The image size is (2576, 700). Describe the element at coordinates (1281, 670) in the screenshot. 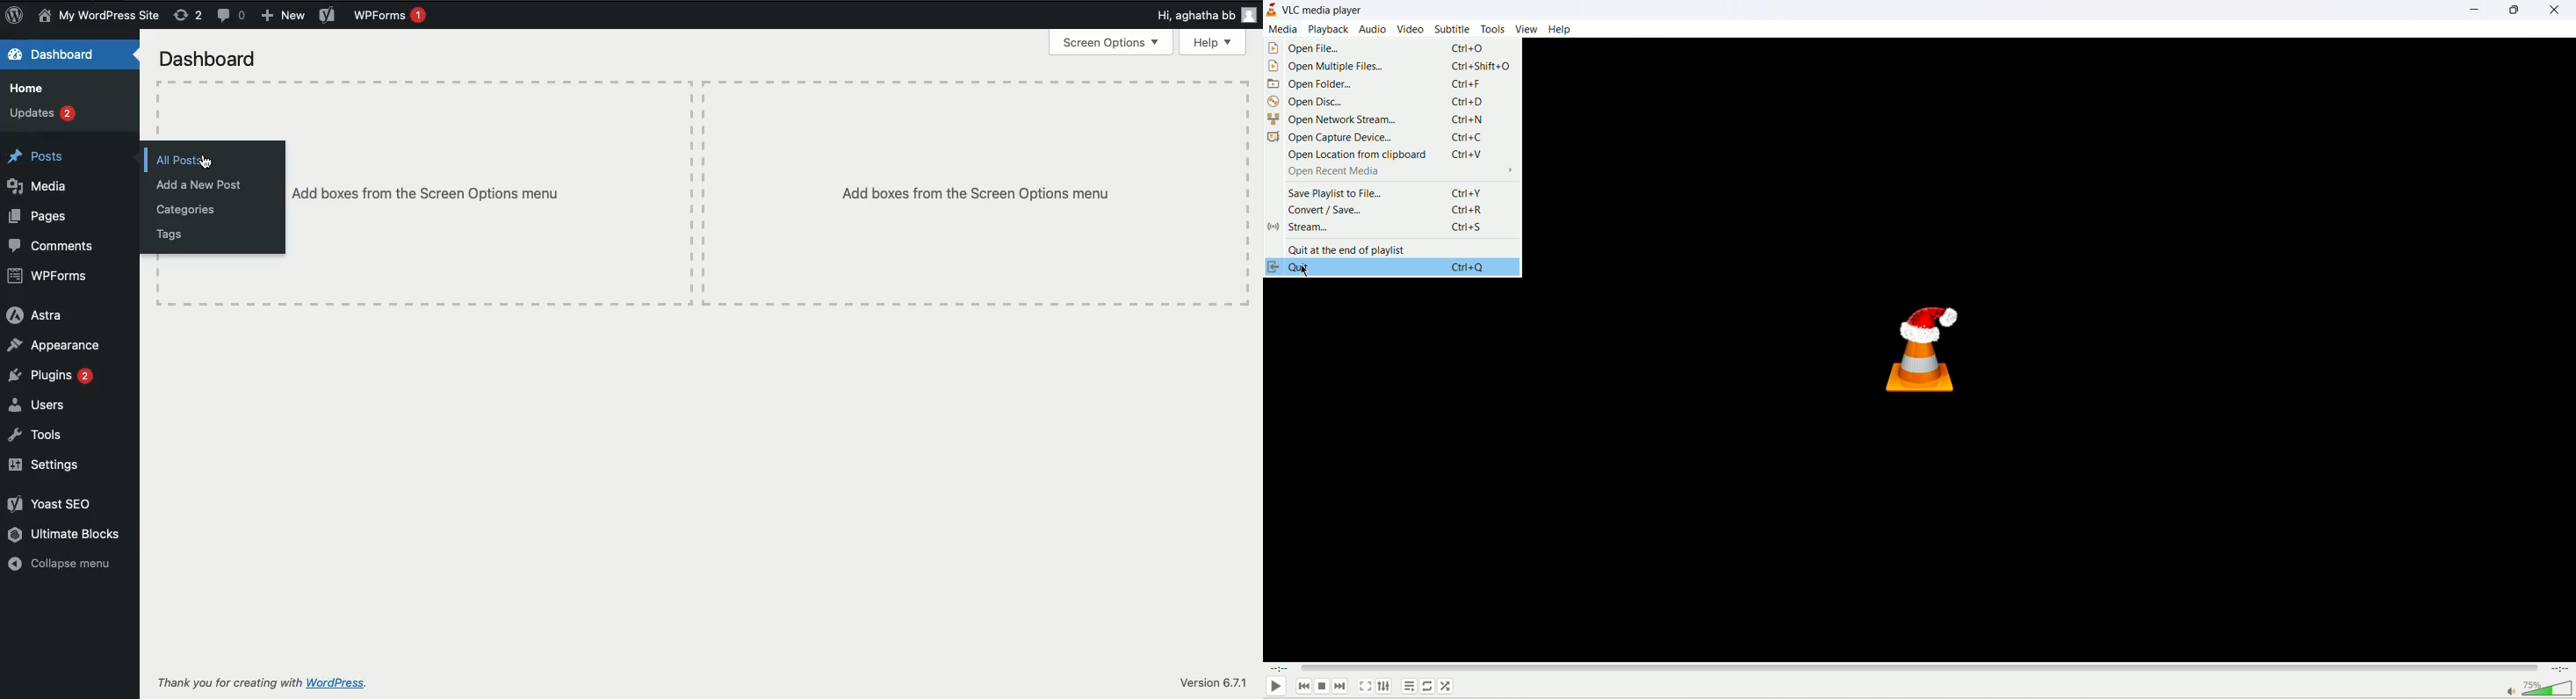

I see `elapsed time` at that location.